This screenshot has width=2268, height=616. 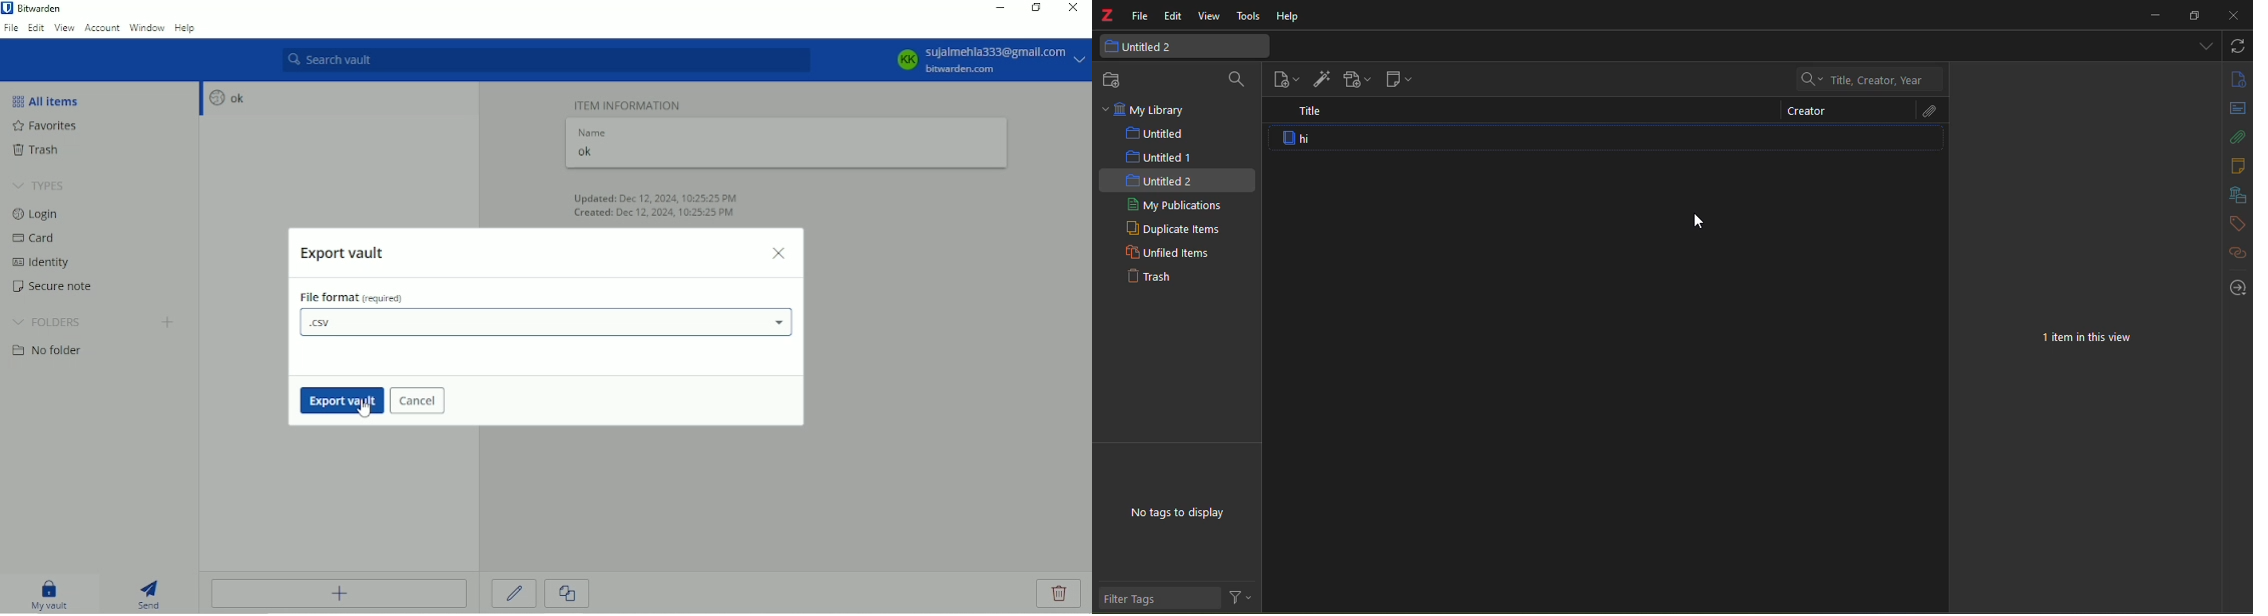 I want to click on Export vault, so click(x=346, y=254).